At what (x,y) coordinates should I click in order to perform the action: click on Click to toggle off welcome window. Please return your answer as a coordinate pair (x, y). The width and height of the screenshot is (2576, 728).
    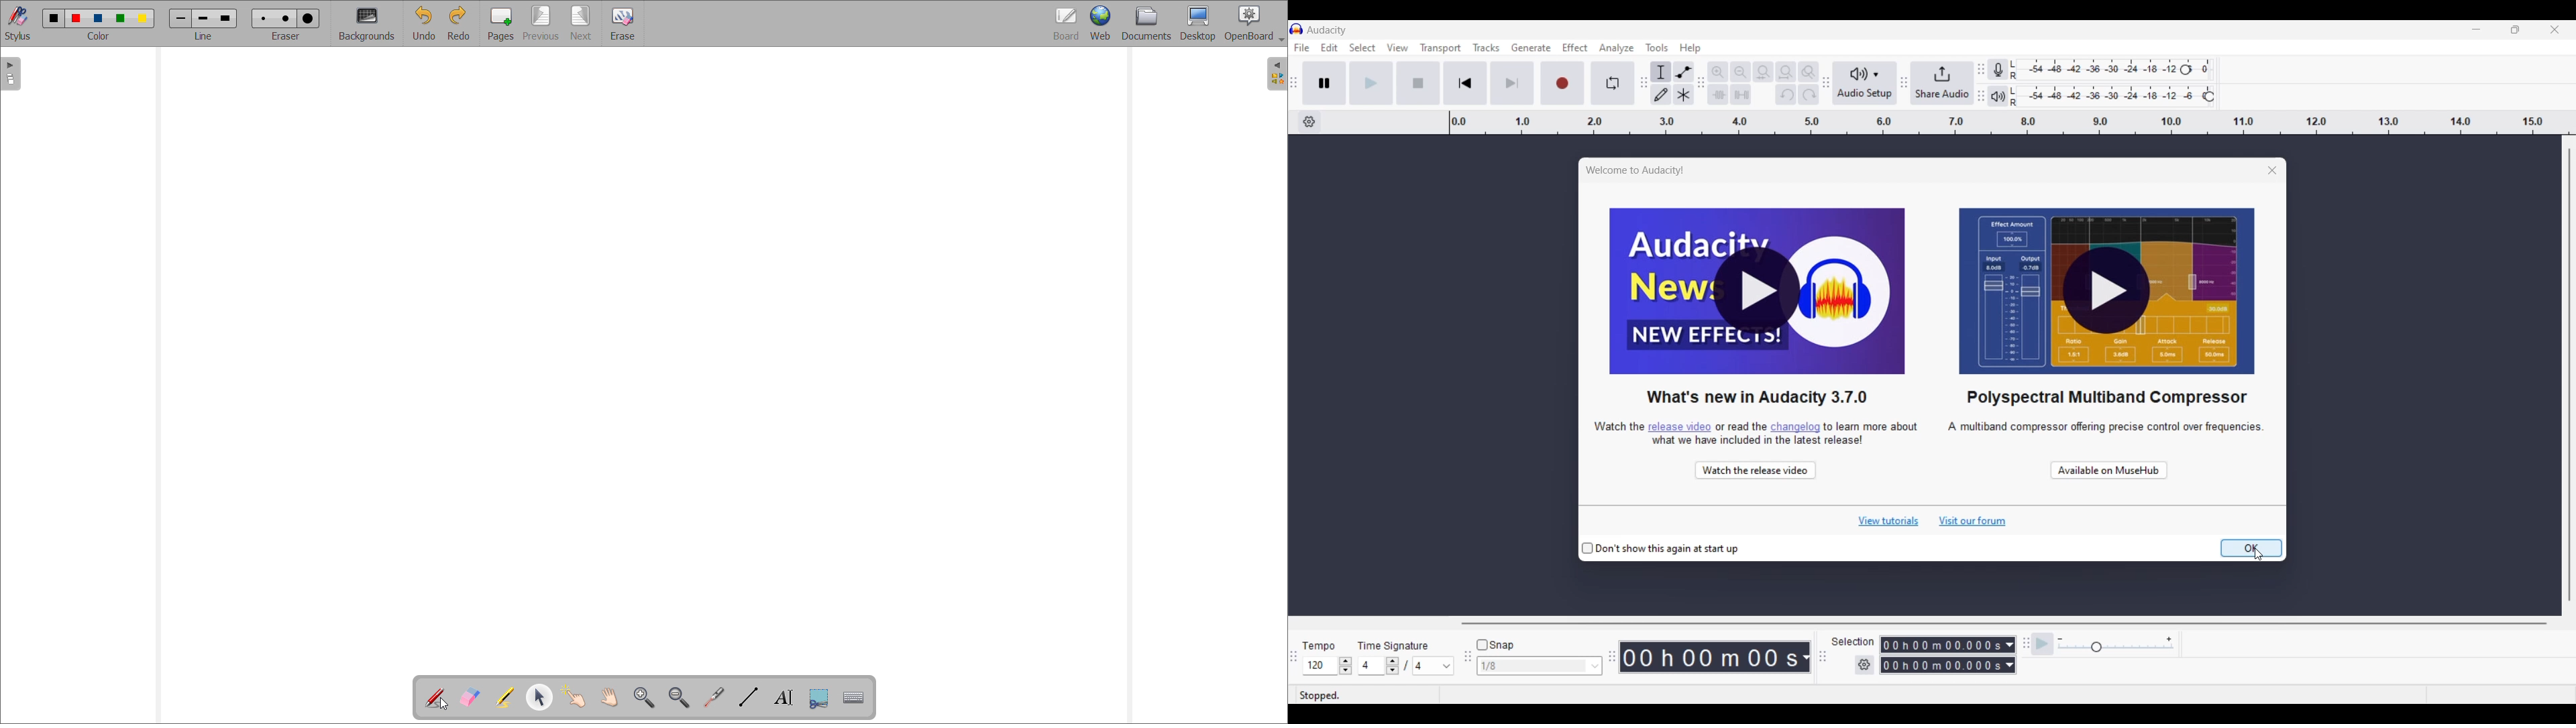
    Looking at the image, I should click on (1660, 550).